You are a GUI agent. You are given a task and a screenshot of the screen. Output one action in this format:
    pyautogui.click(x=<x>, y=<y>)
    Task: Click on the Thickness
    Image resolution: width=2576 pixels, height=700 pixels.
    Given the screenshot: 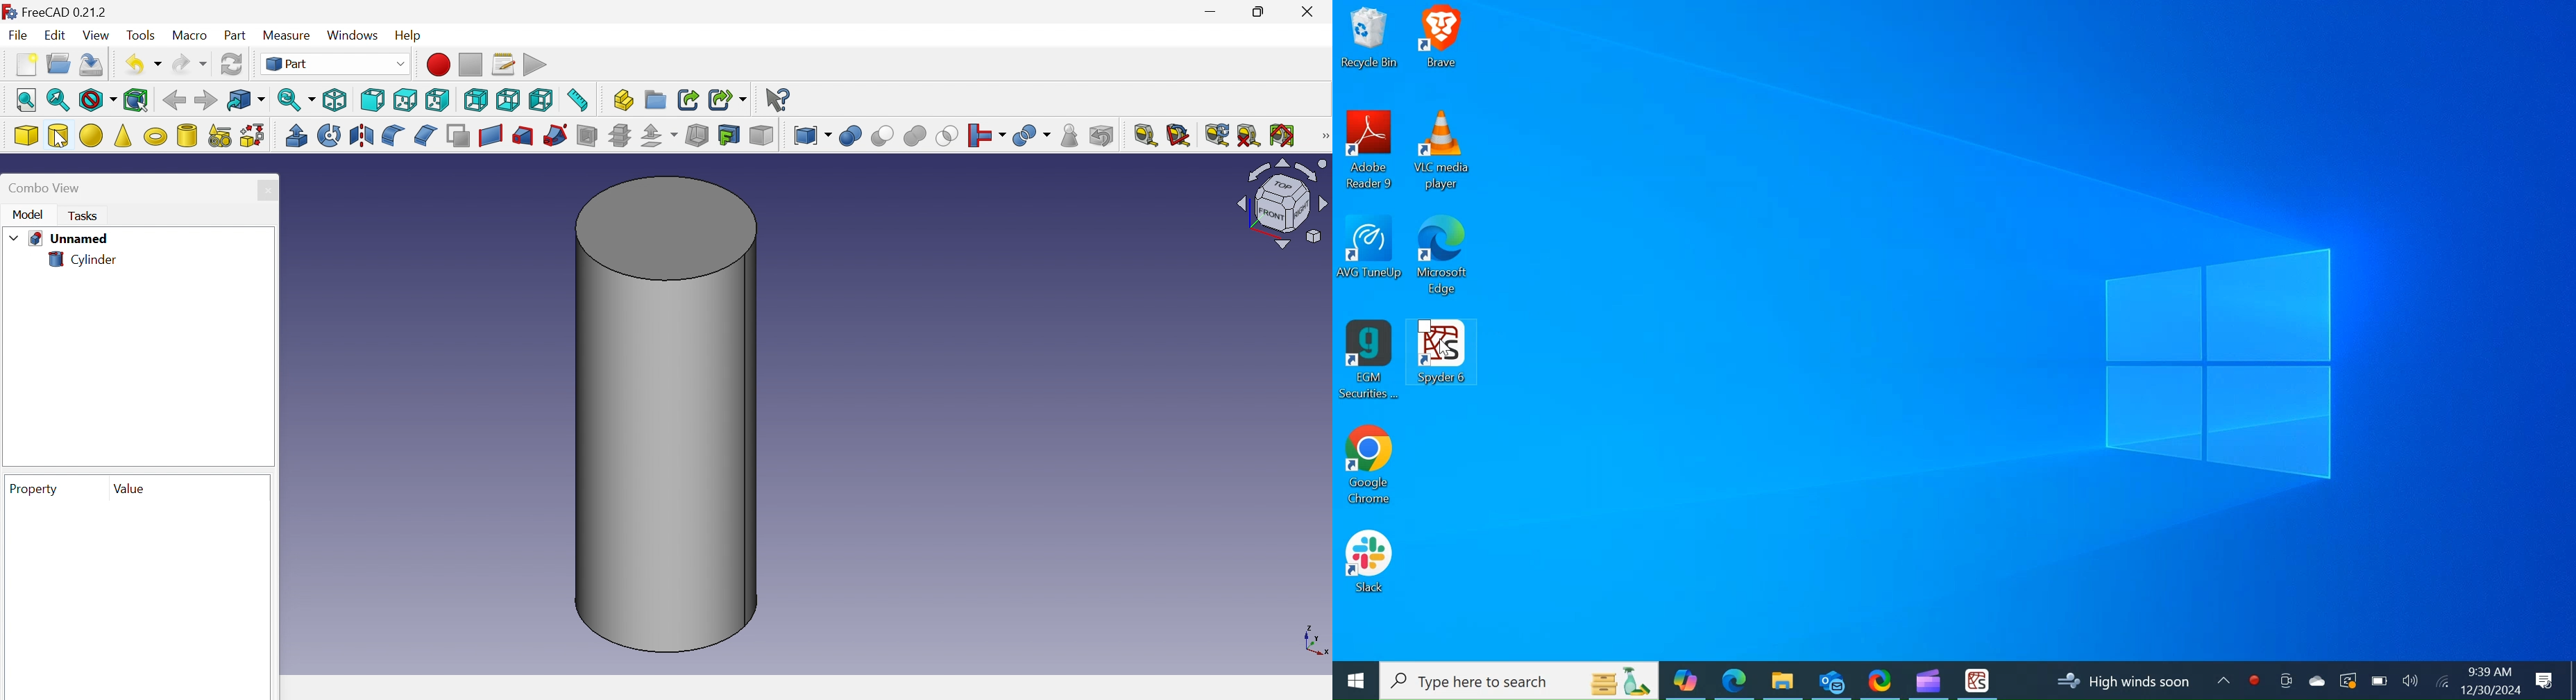 What is the action you would take?
    pyautogui.click(x=697, y=135)
    